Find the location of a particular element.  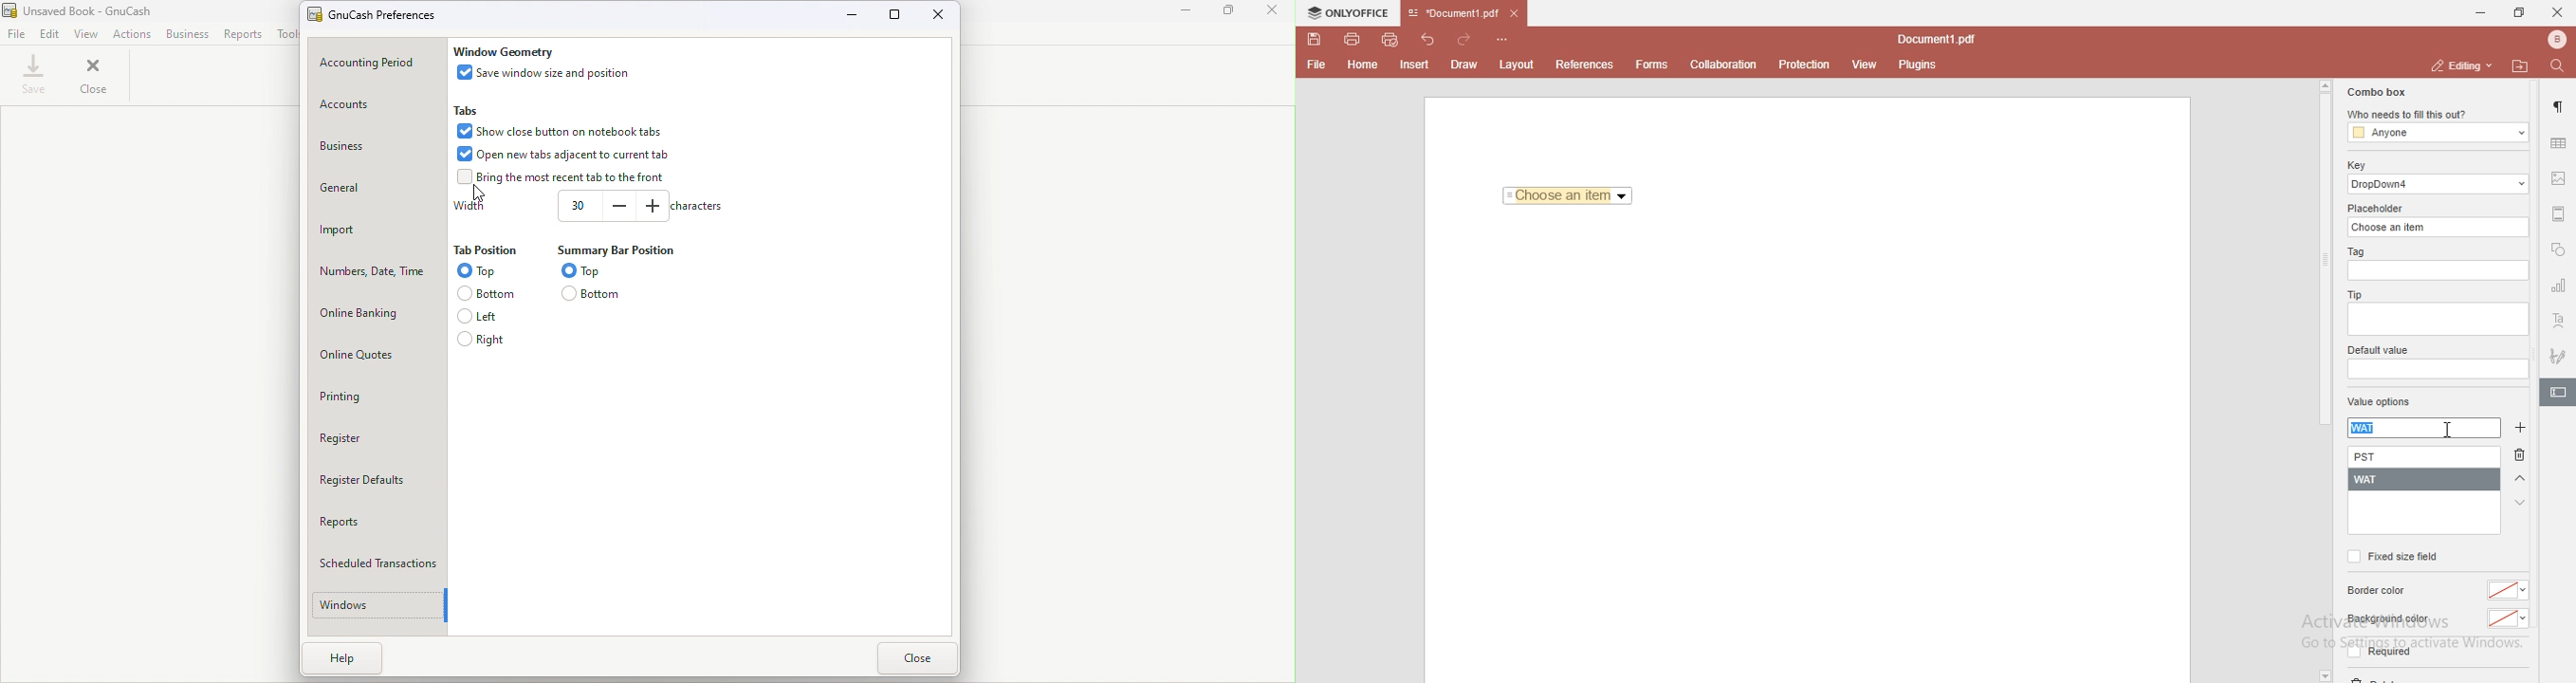

editing is located at coordinates (2460, 65).